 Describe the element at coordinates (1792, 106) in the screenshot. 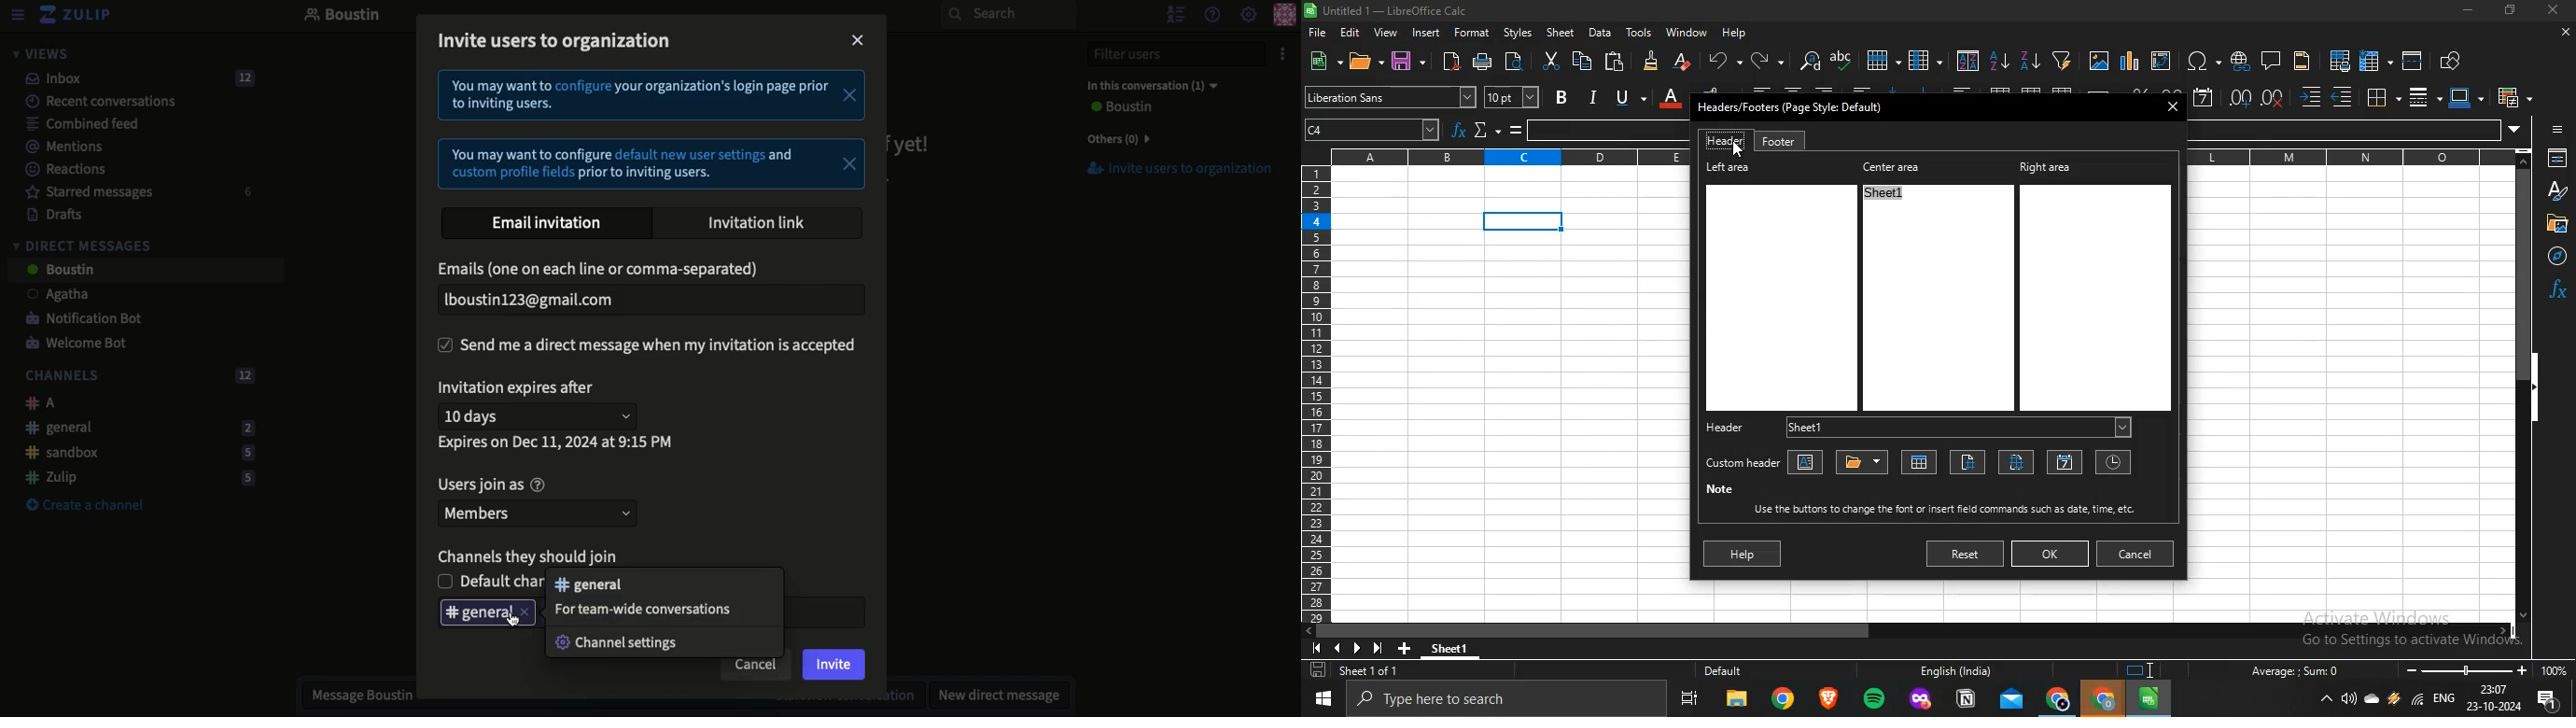

I see `Headers/Footers (Page Style: Default)` at that location.